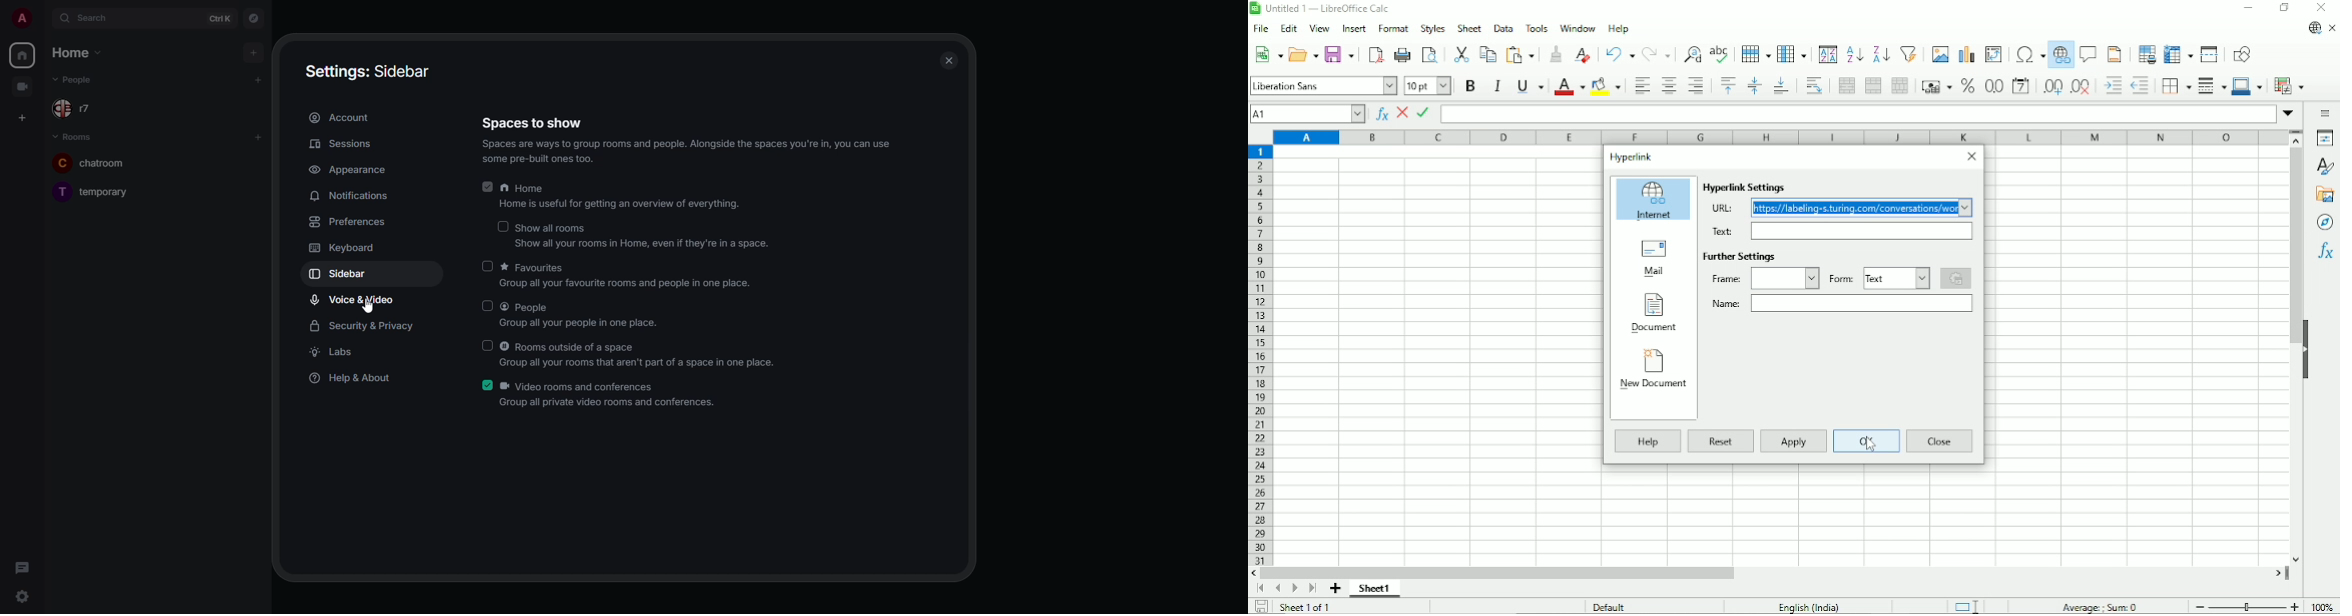 This screenshot has height=616, width=2352. What do you see at coordinates (1841, 278) in the screenshot?
I see `From` at bounding box center [1841, 278].